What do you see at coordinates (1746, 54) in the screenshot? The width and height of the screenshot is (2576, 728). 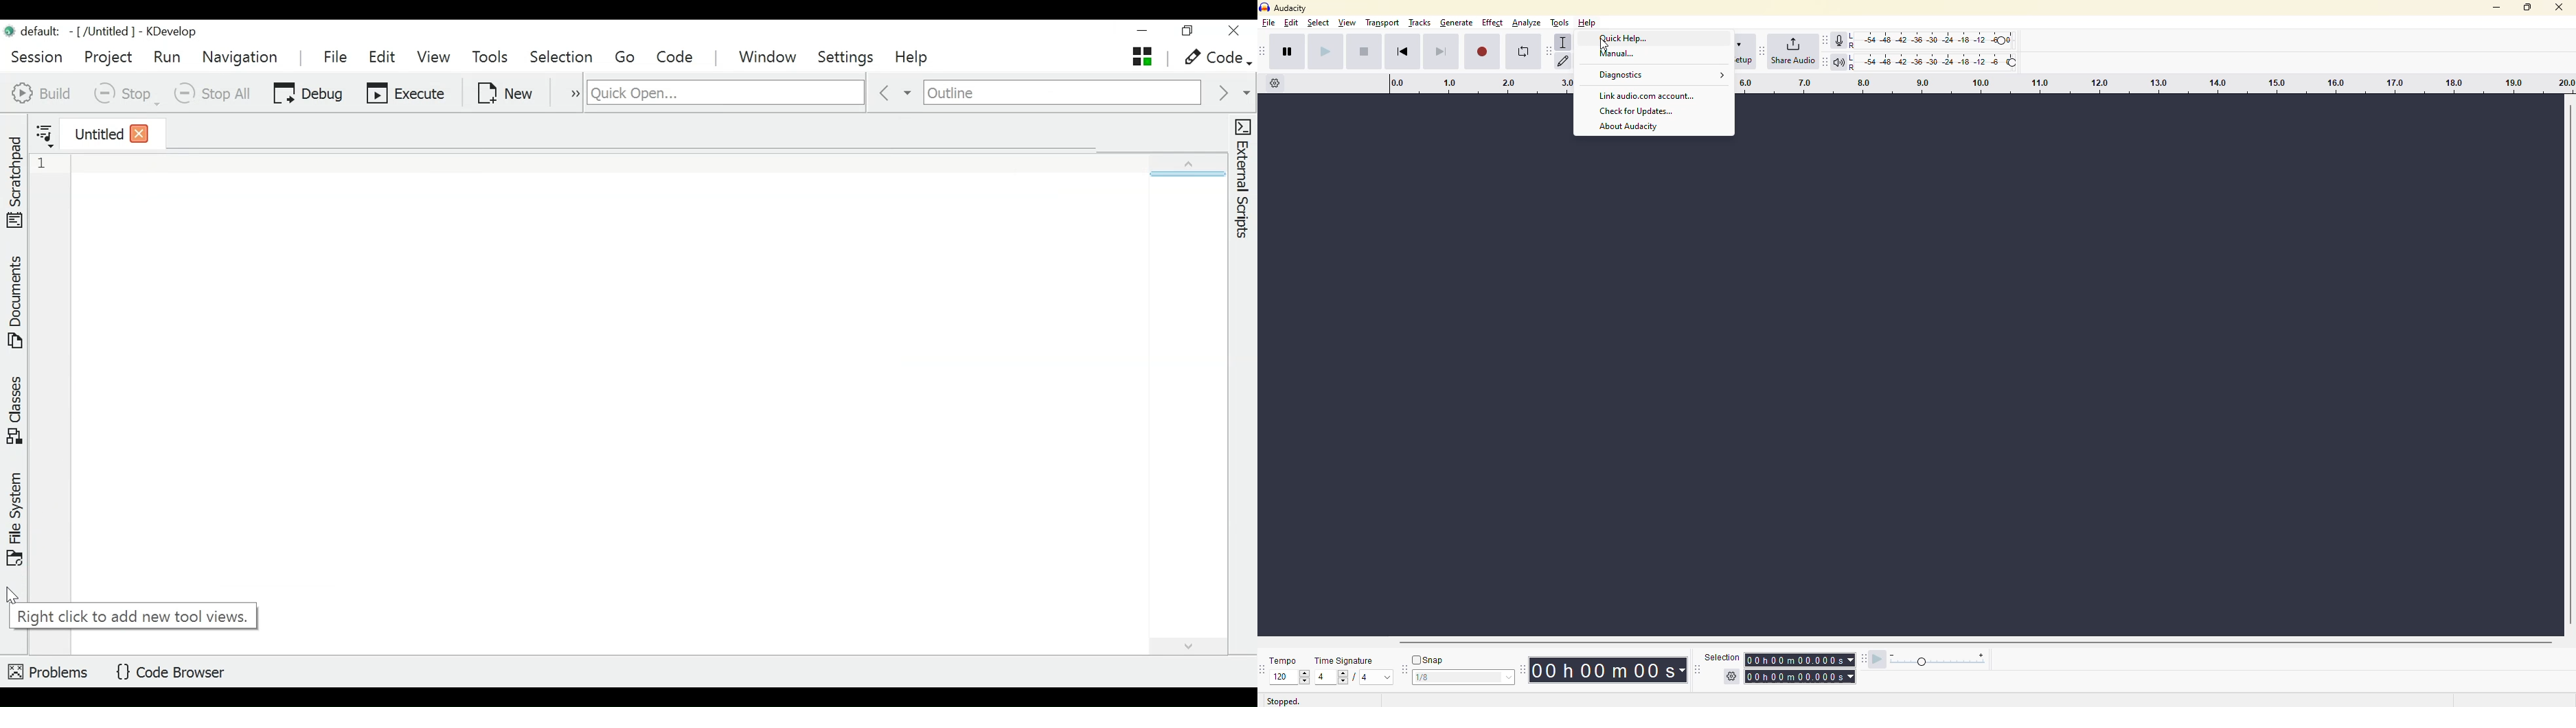 I see `audio setup` at bounding box center [1746, 54].